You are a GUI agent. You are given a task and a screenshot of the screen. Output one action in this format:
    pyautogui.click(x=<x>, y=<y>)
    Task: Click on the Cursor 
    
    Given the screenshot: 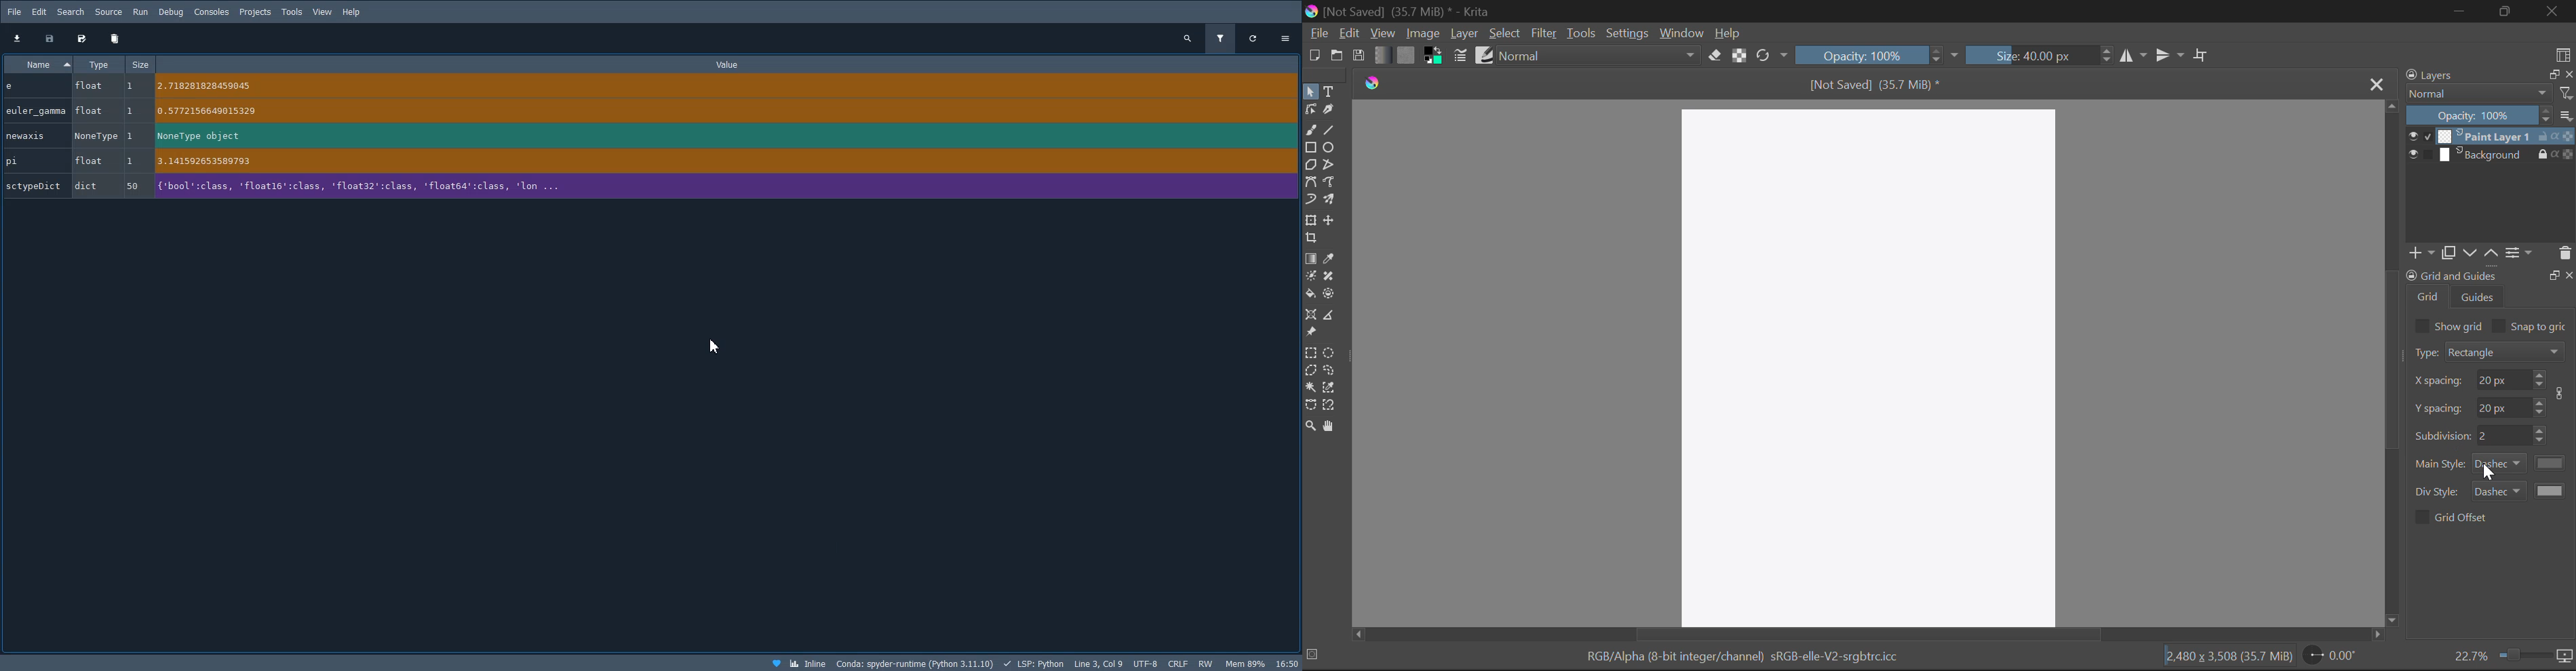 What is the action you would take?
    pyautogui.click(x=716, y=348)
    